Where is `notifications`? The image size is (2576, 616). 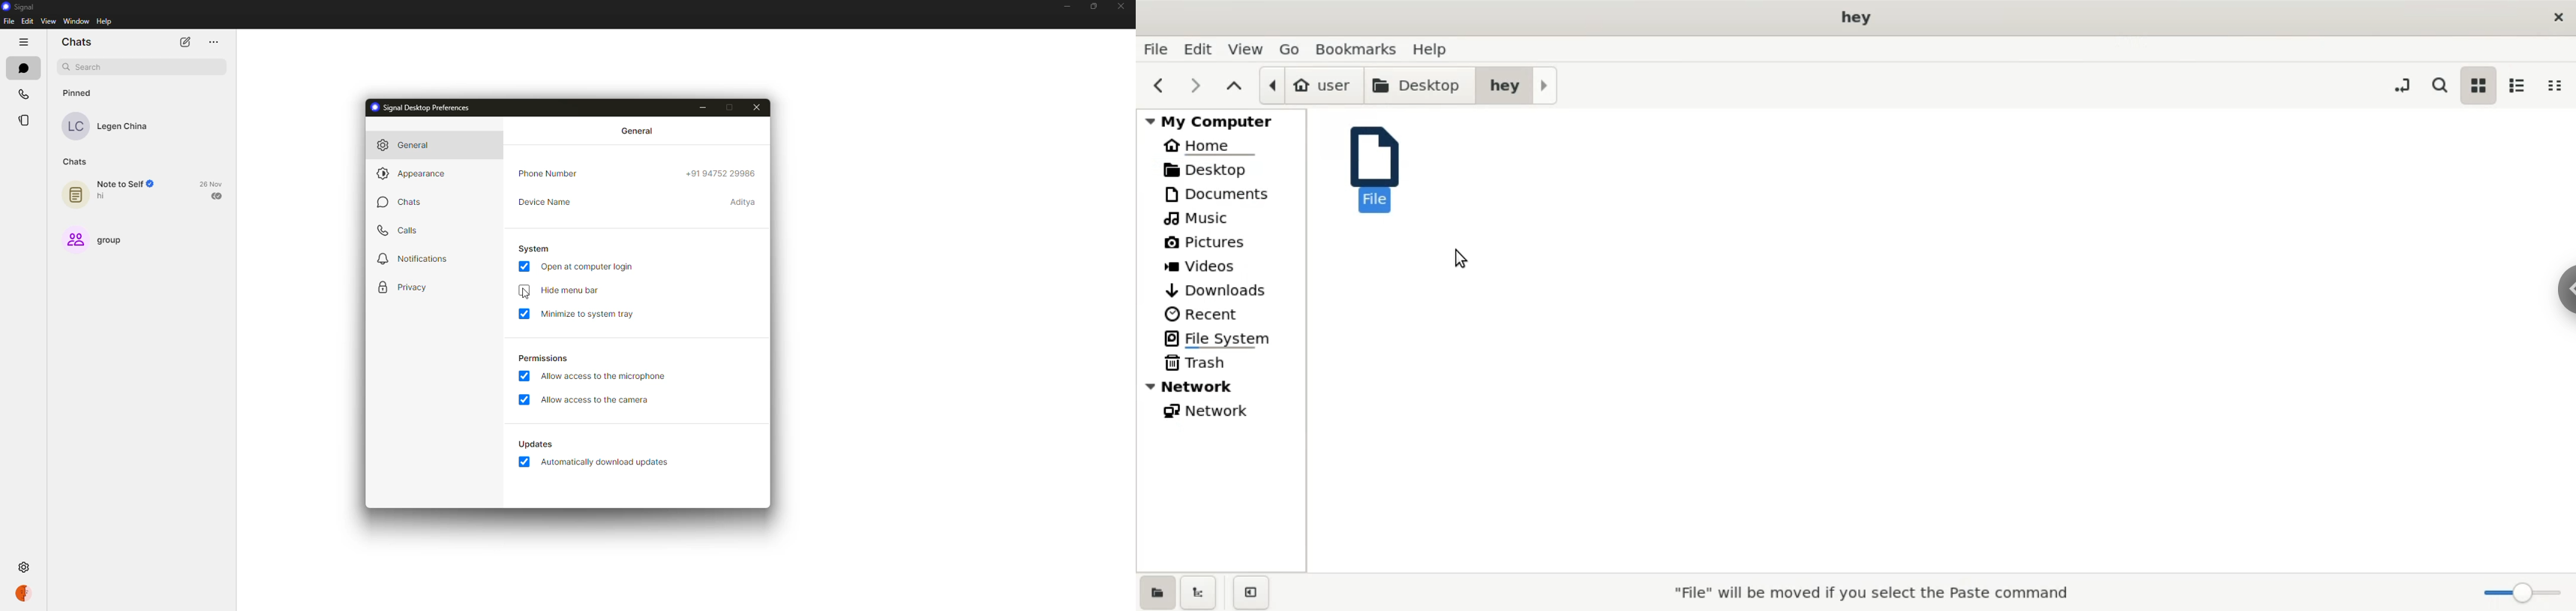 notifications is located at coordinates (414, 258).